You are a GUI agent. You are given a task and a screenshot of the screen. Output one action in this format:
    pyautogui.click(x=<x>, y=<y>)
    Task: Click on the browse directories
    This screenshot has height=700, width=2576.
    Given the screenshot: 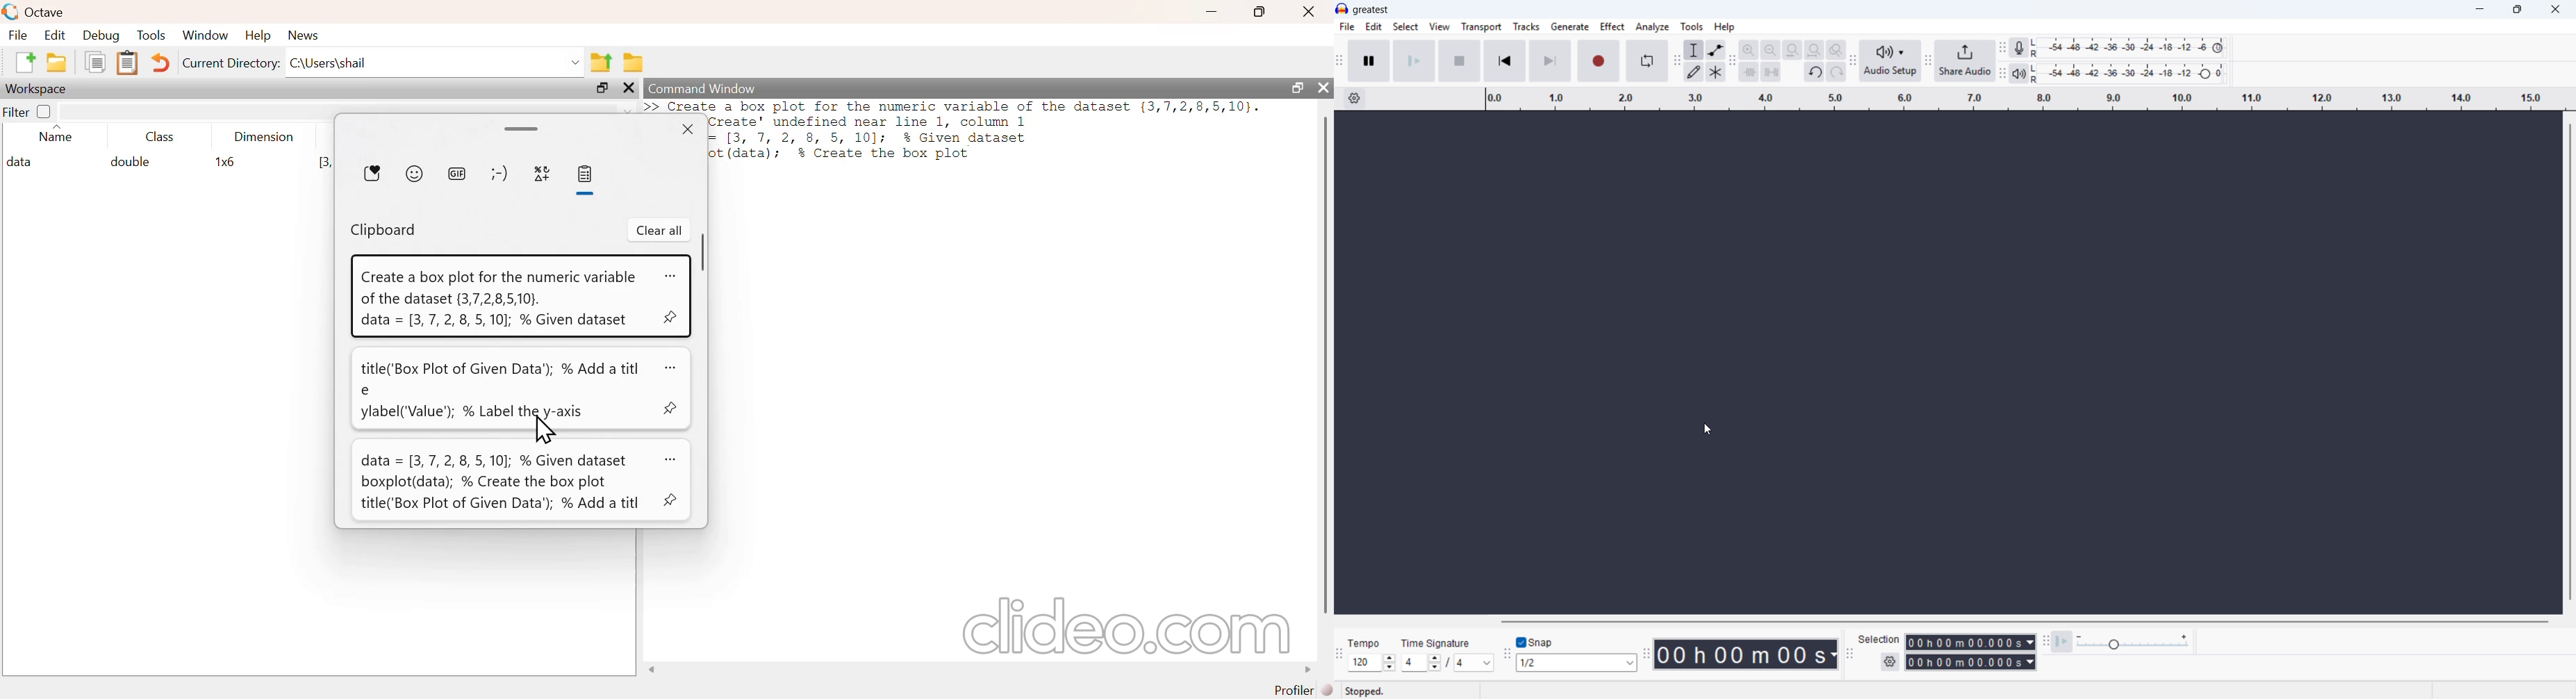 What is the action you would take?
    pyautogui.click(x=636, y=63)
    